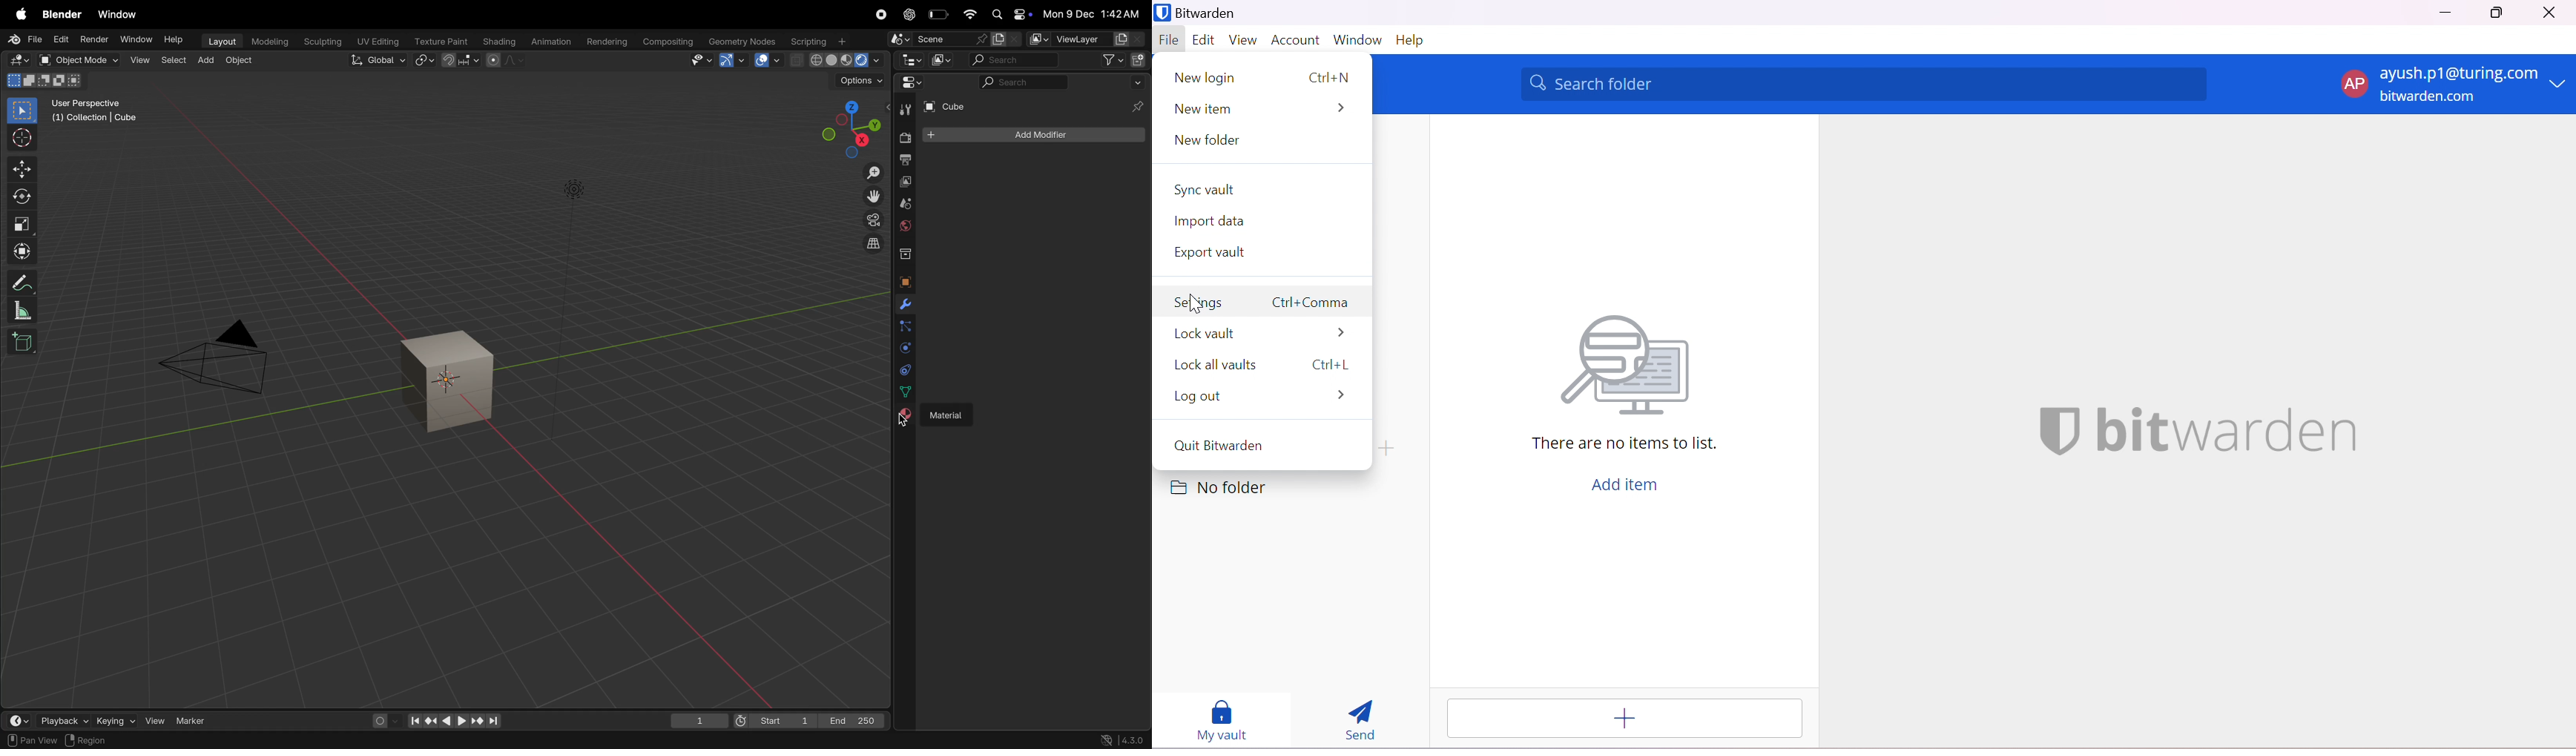  What do you see at coordinates (1630, 368) in the screenshot?
I see `Searching for file vector image` at bounding box center [1630, 368].